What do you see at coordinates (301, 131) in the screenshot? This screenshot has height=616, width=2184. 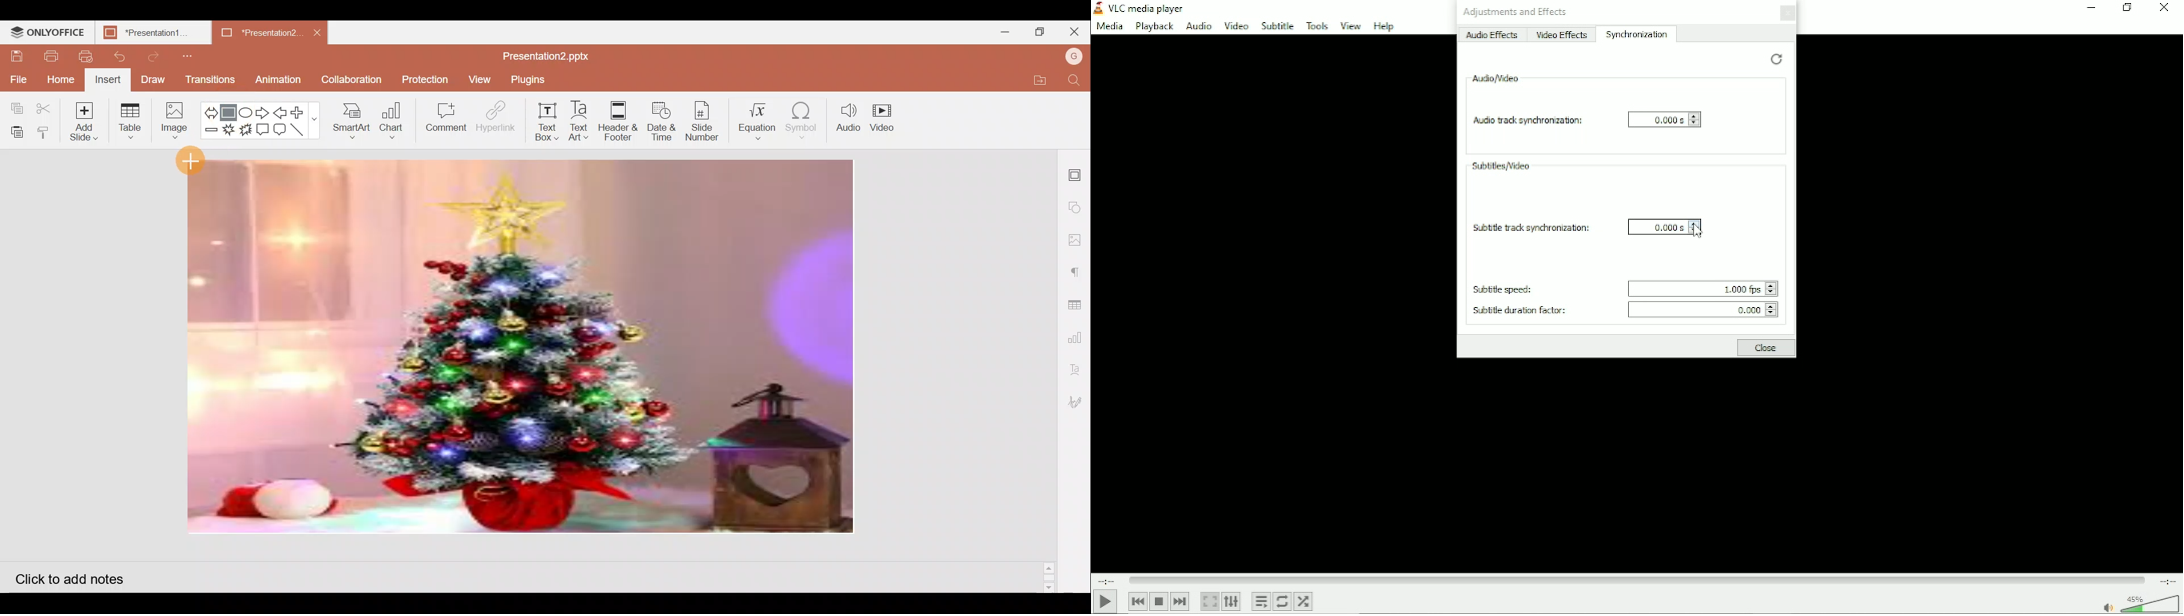 I see `Line` at bounding box center [301, 131].